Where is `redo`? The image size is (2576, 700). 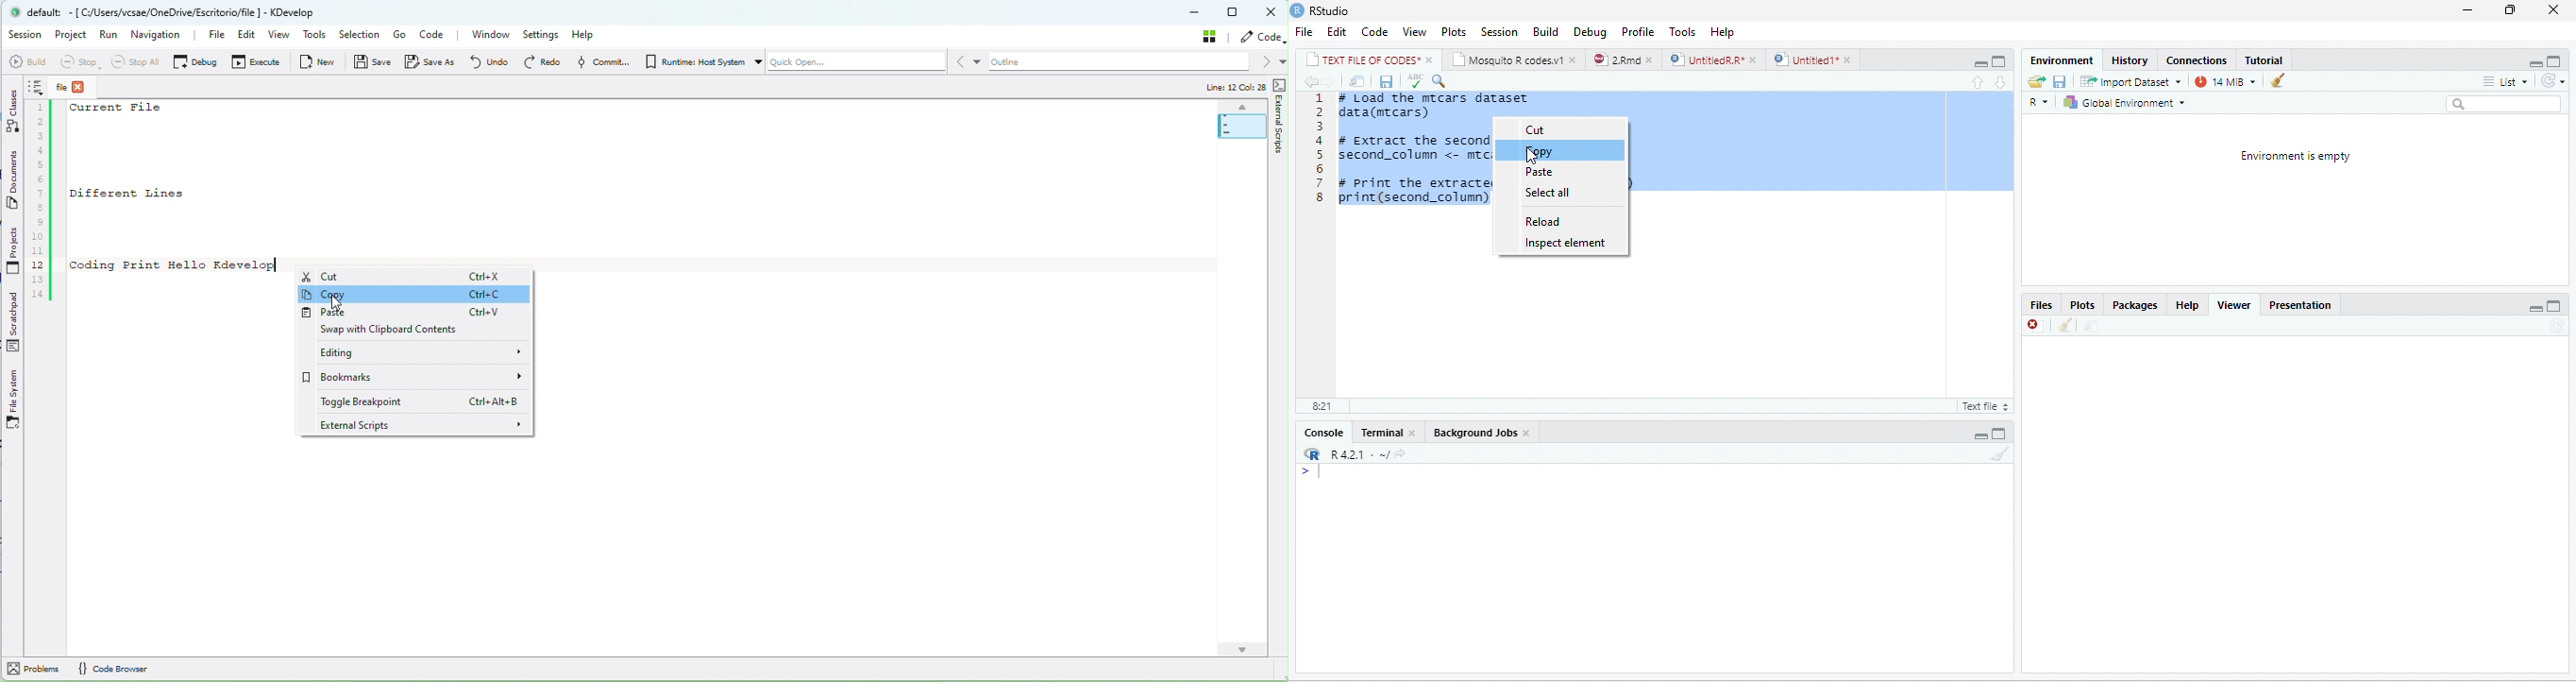
redo is located at coordinates (542, 62).